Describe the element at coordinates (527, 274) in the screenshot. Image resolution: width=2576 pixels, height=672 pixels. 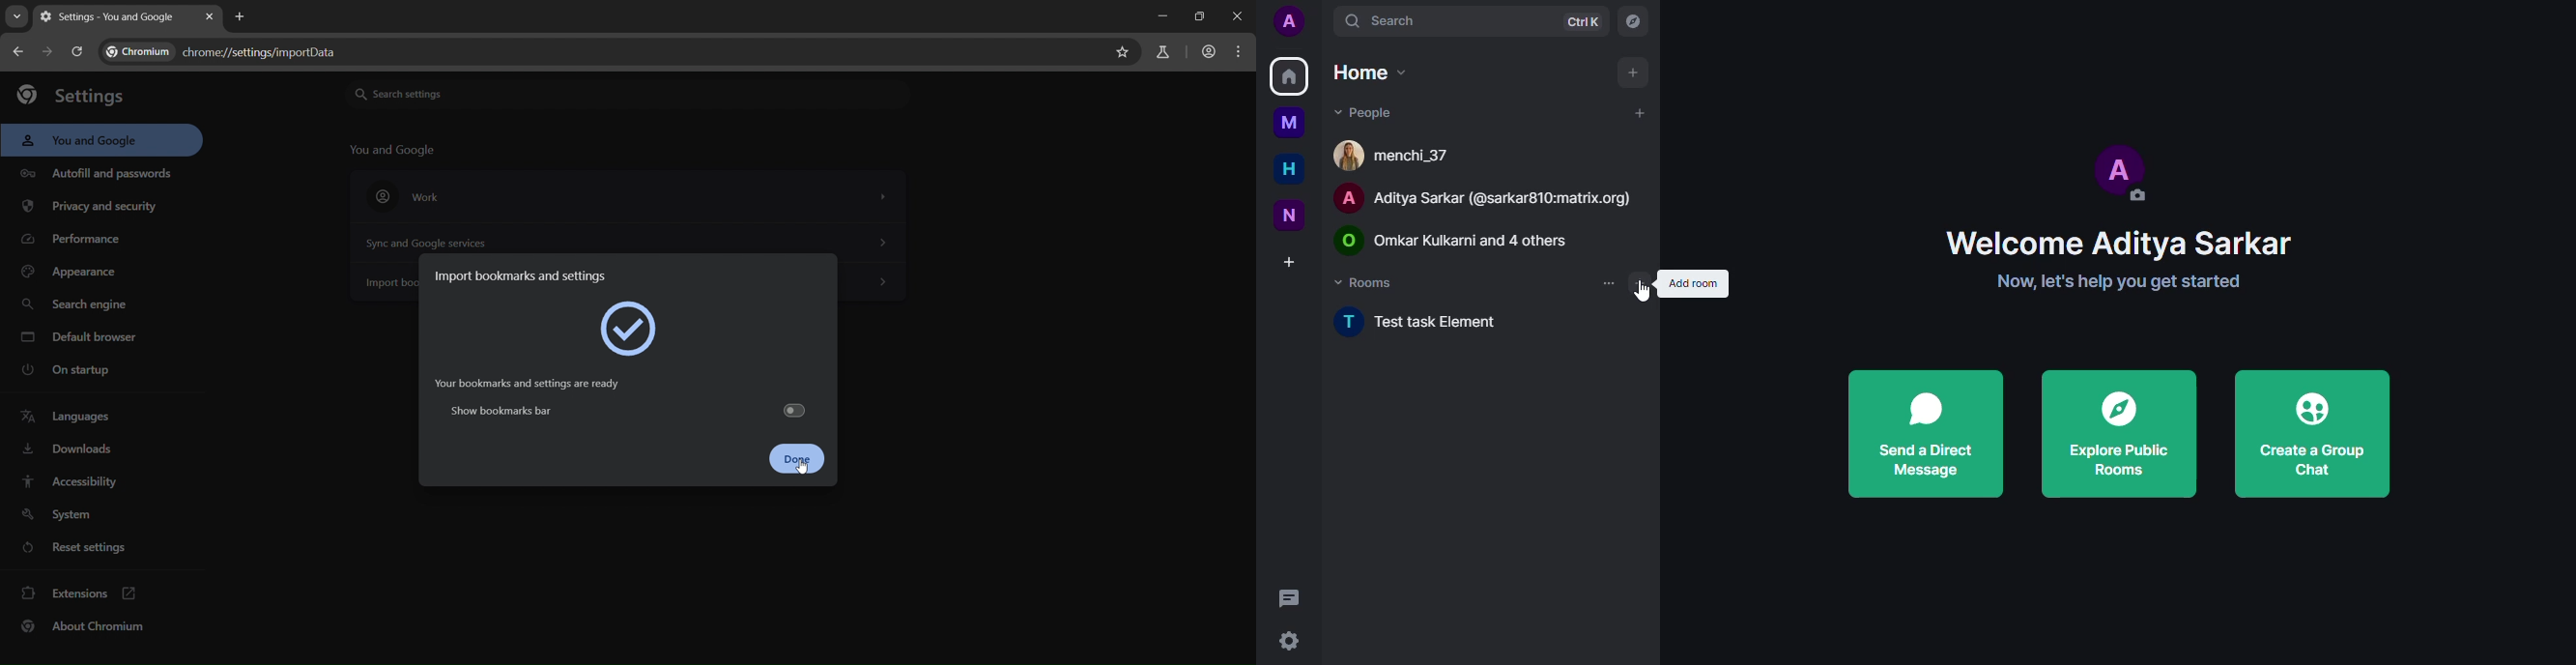
I see `Import bookmarks and settings` at that location.